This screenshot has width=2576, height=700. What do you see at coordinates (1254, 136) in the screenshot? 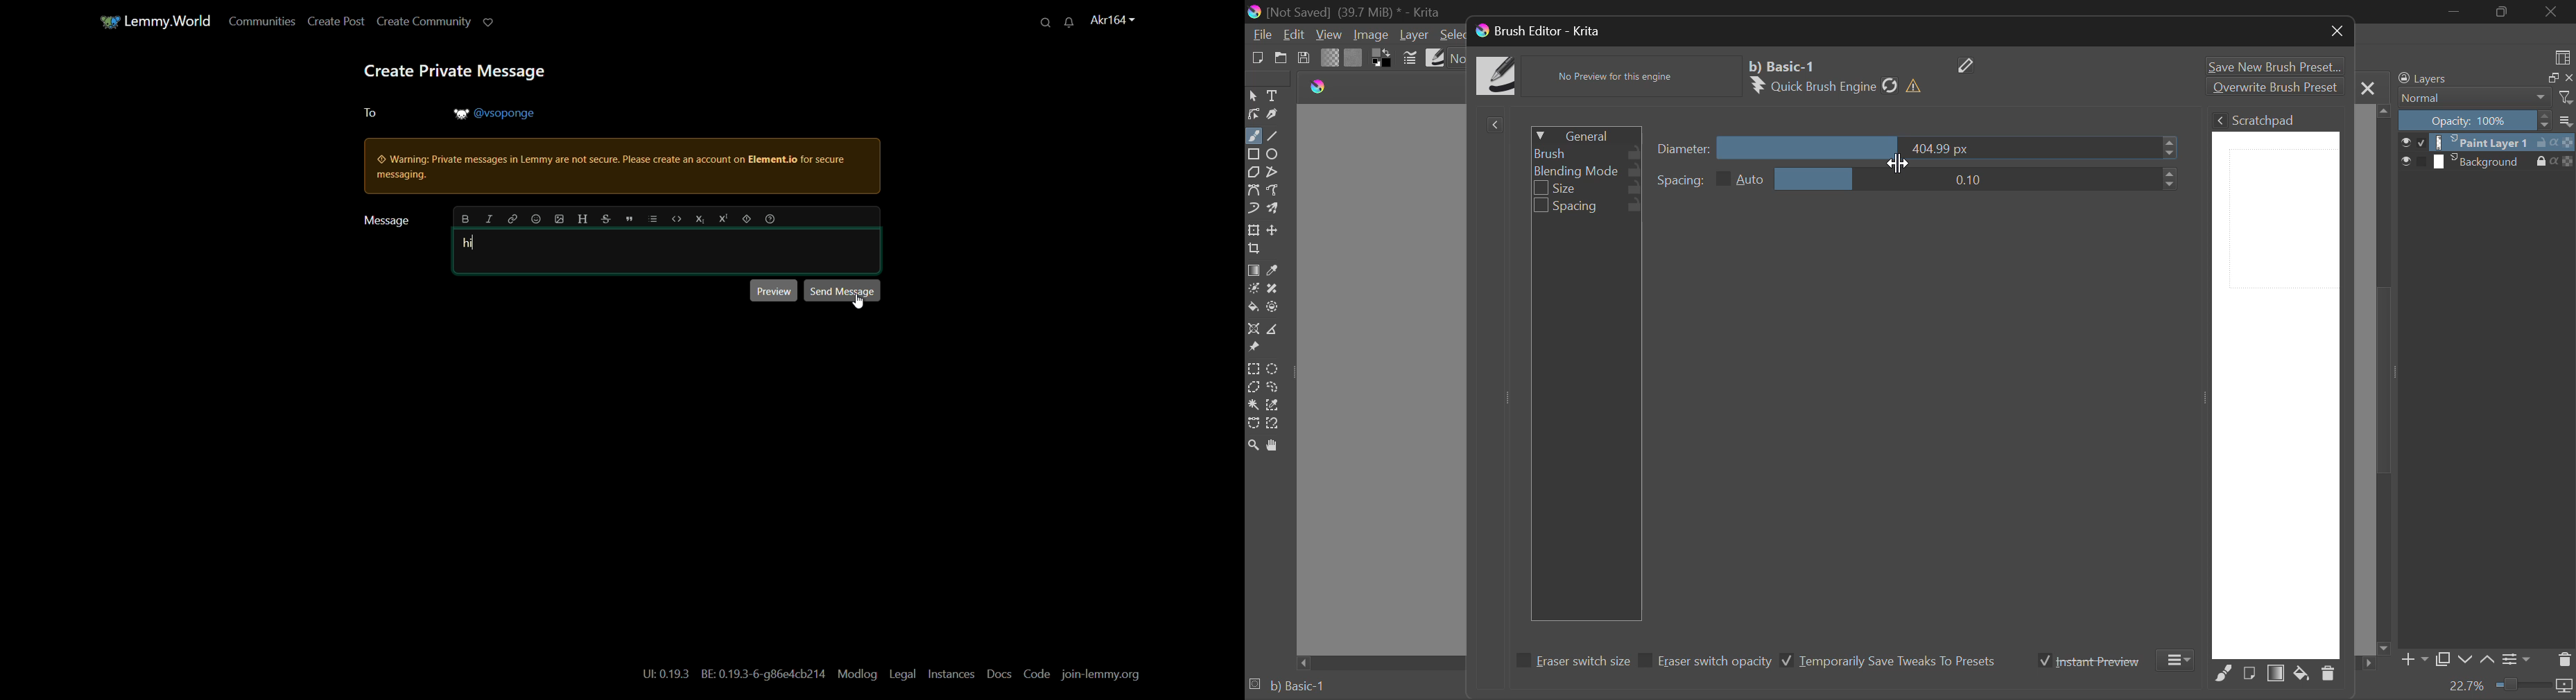
I see `Freehand` at bounding box center [1254, 136].